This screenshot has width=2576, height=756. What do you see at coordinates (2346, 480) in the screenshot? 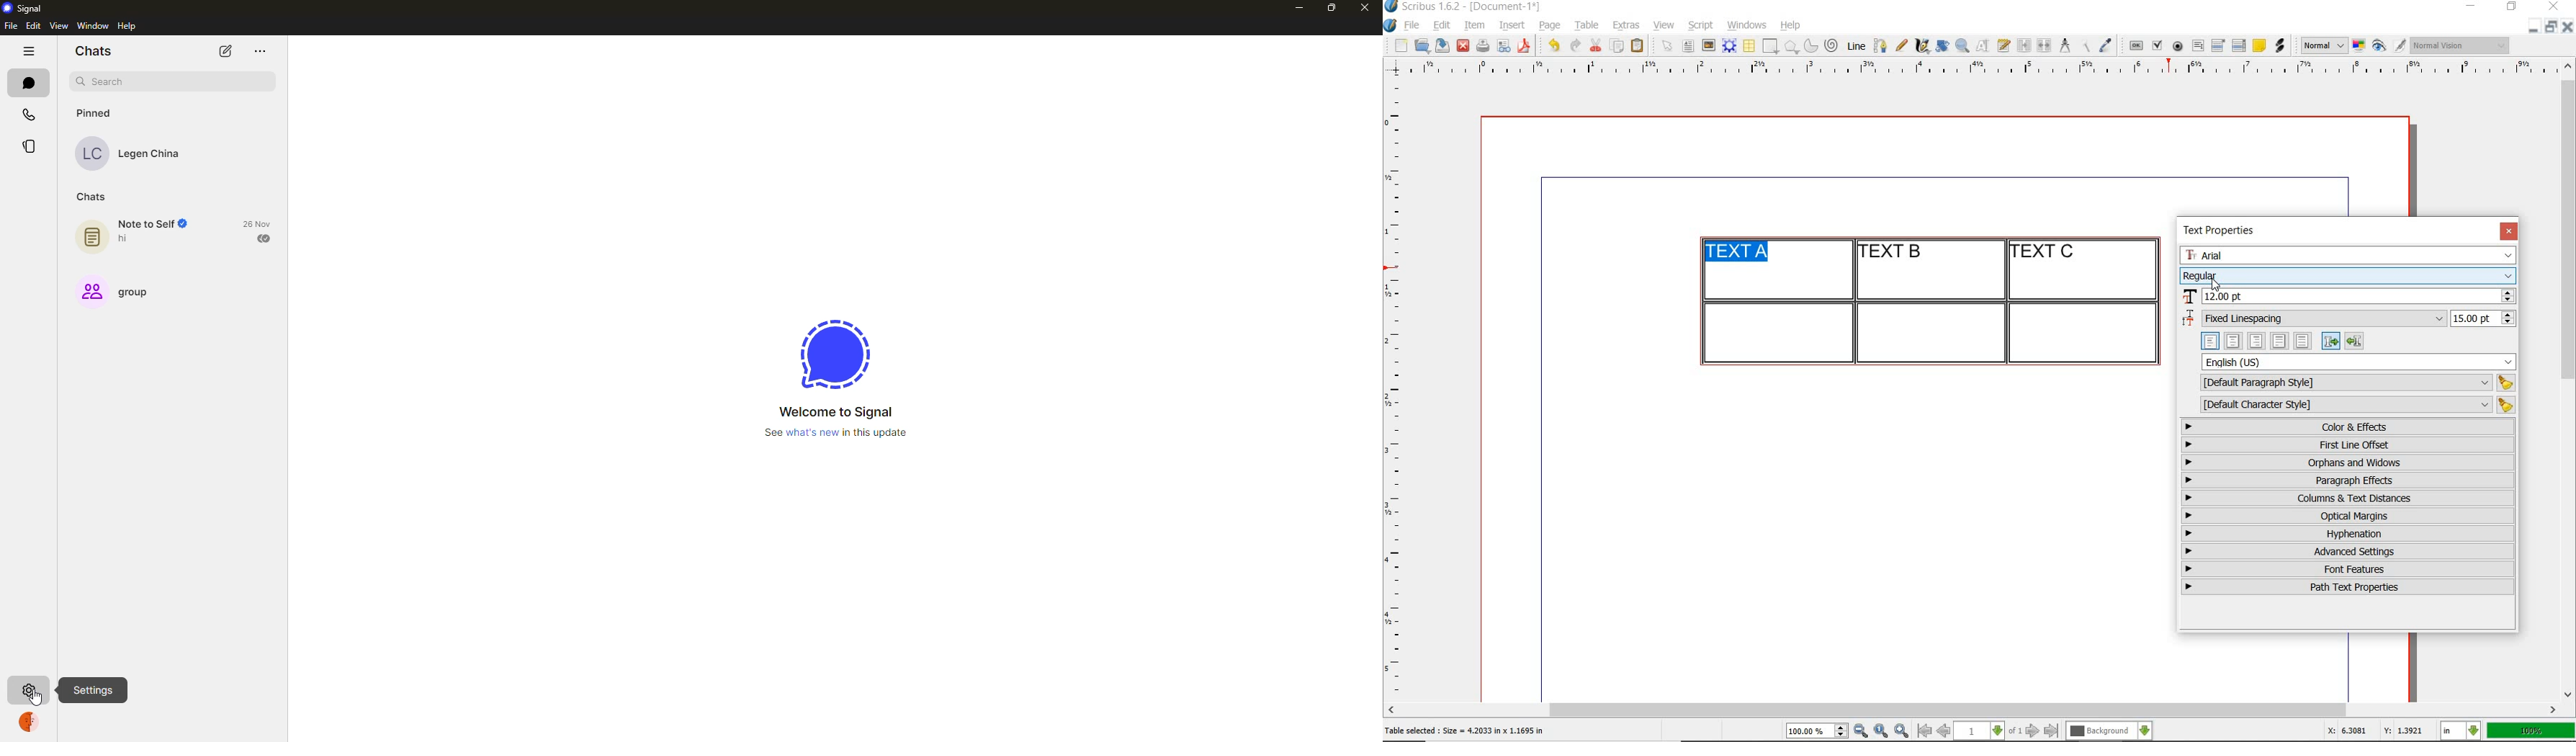
I see `paragraph effects` at bounding box center [2346, 480].